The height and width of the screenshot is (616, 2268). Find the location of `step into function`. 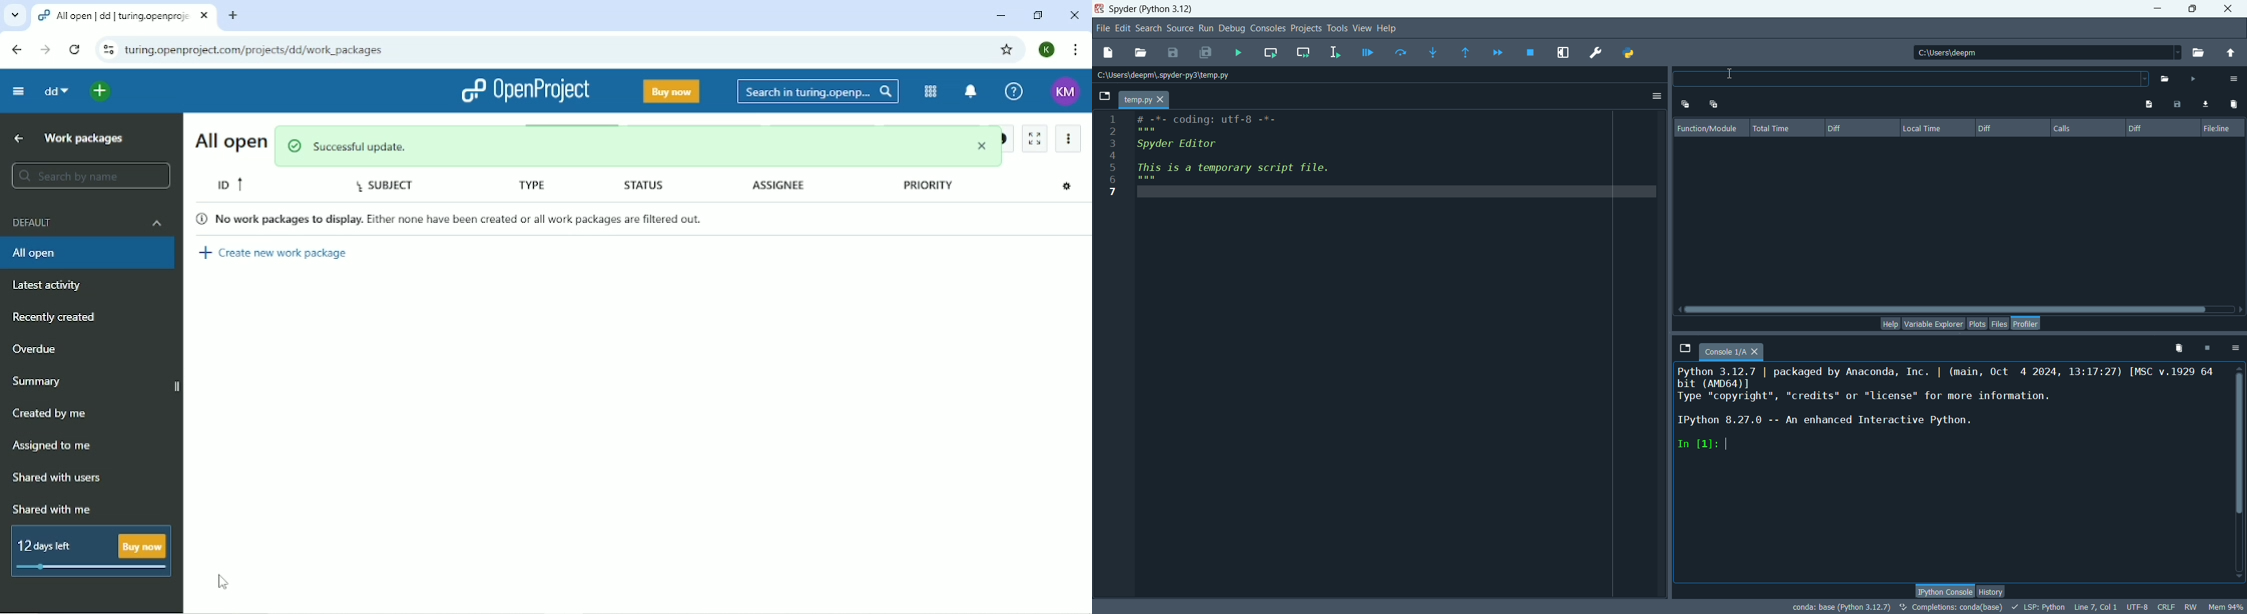

step into function is located at coordinates (1433, 52).